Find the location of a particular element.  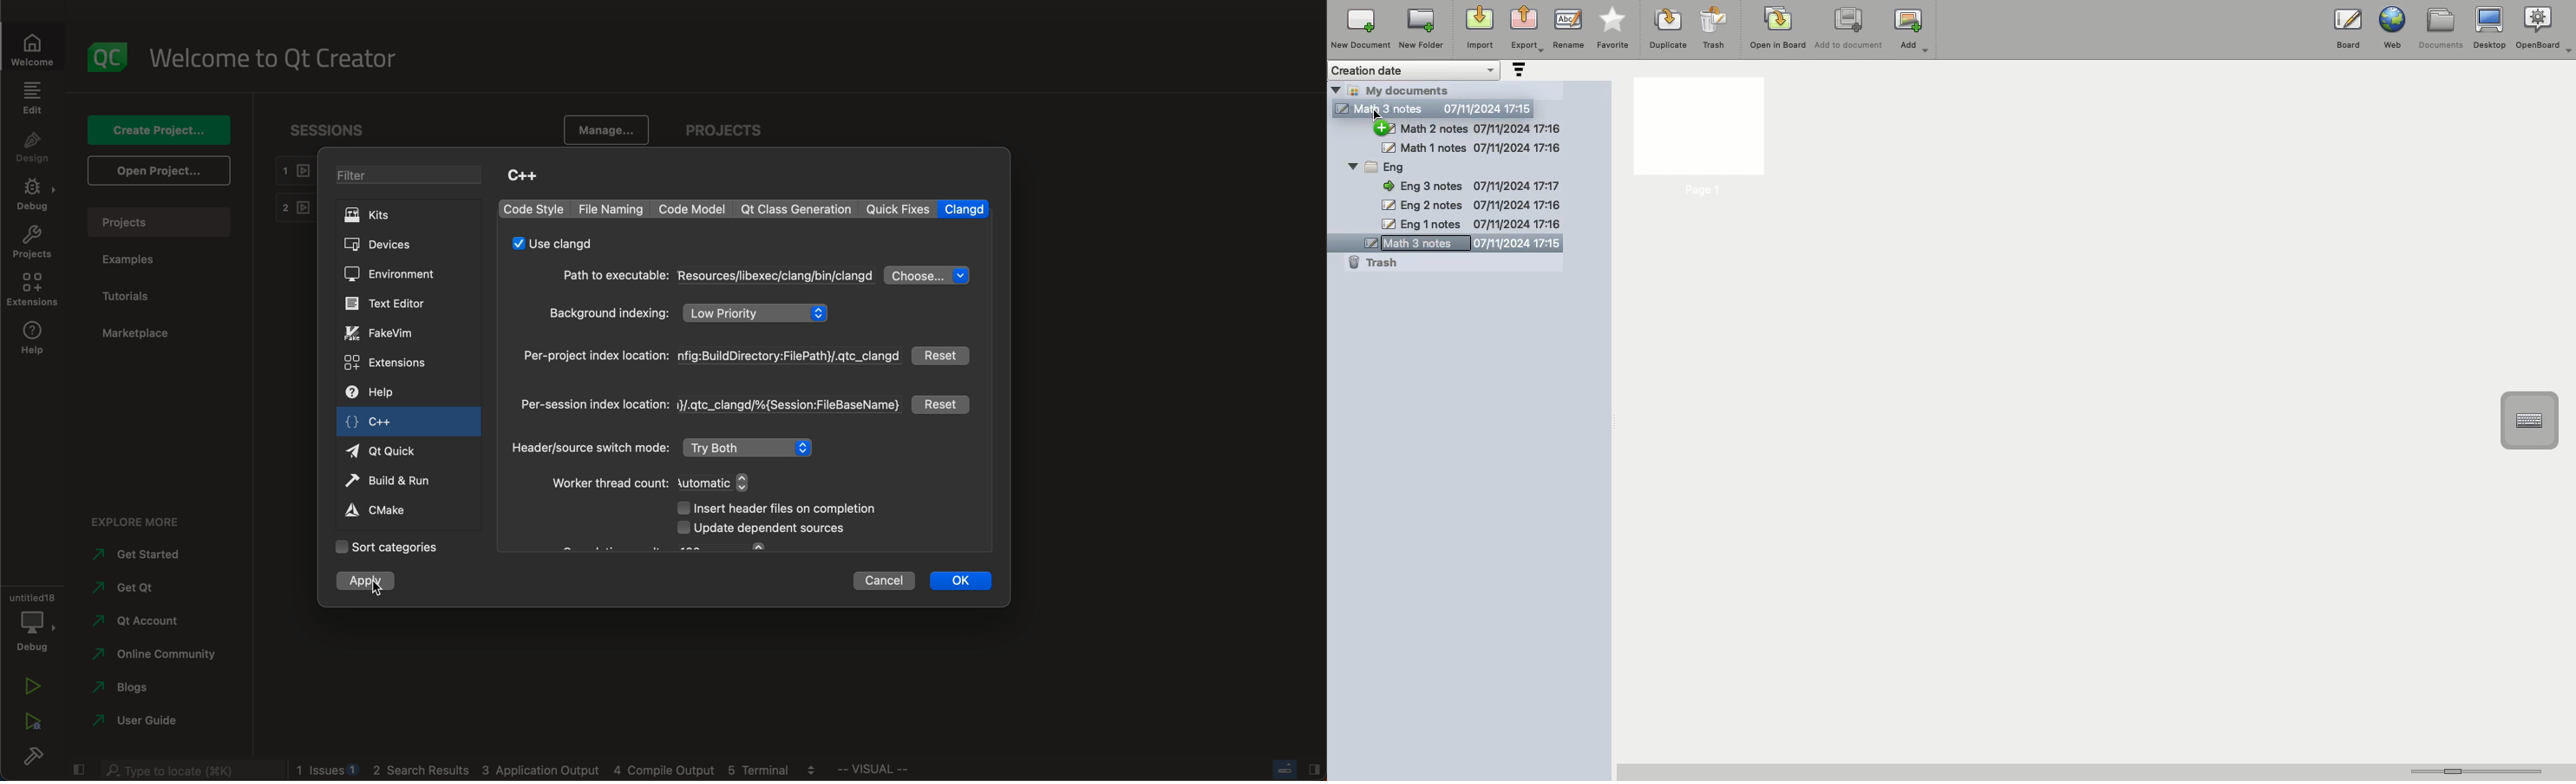

welcome is located at coordinates (29, 51).